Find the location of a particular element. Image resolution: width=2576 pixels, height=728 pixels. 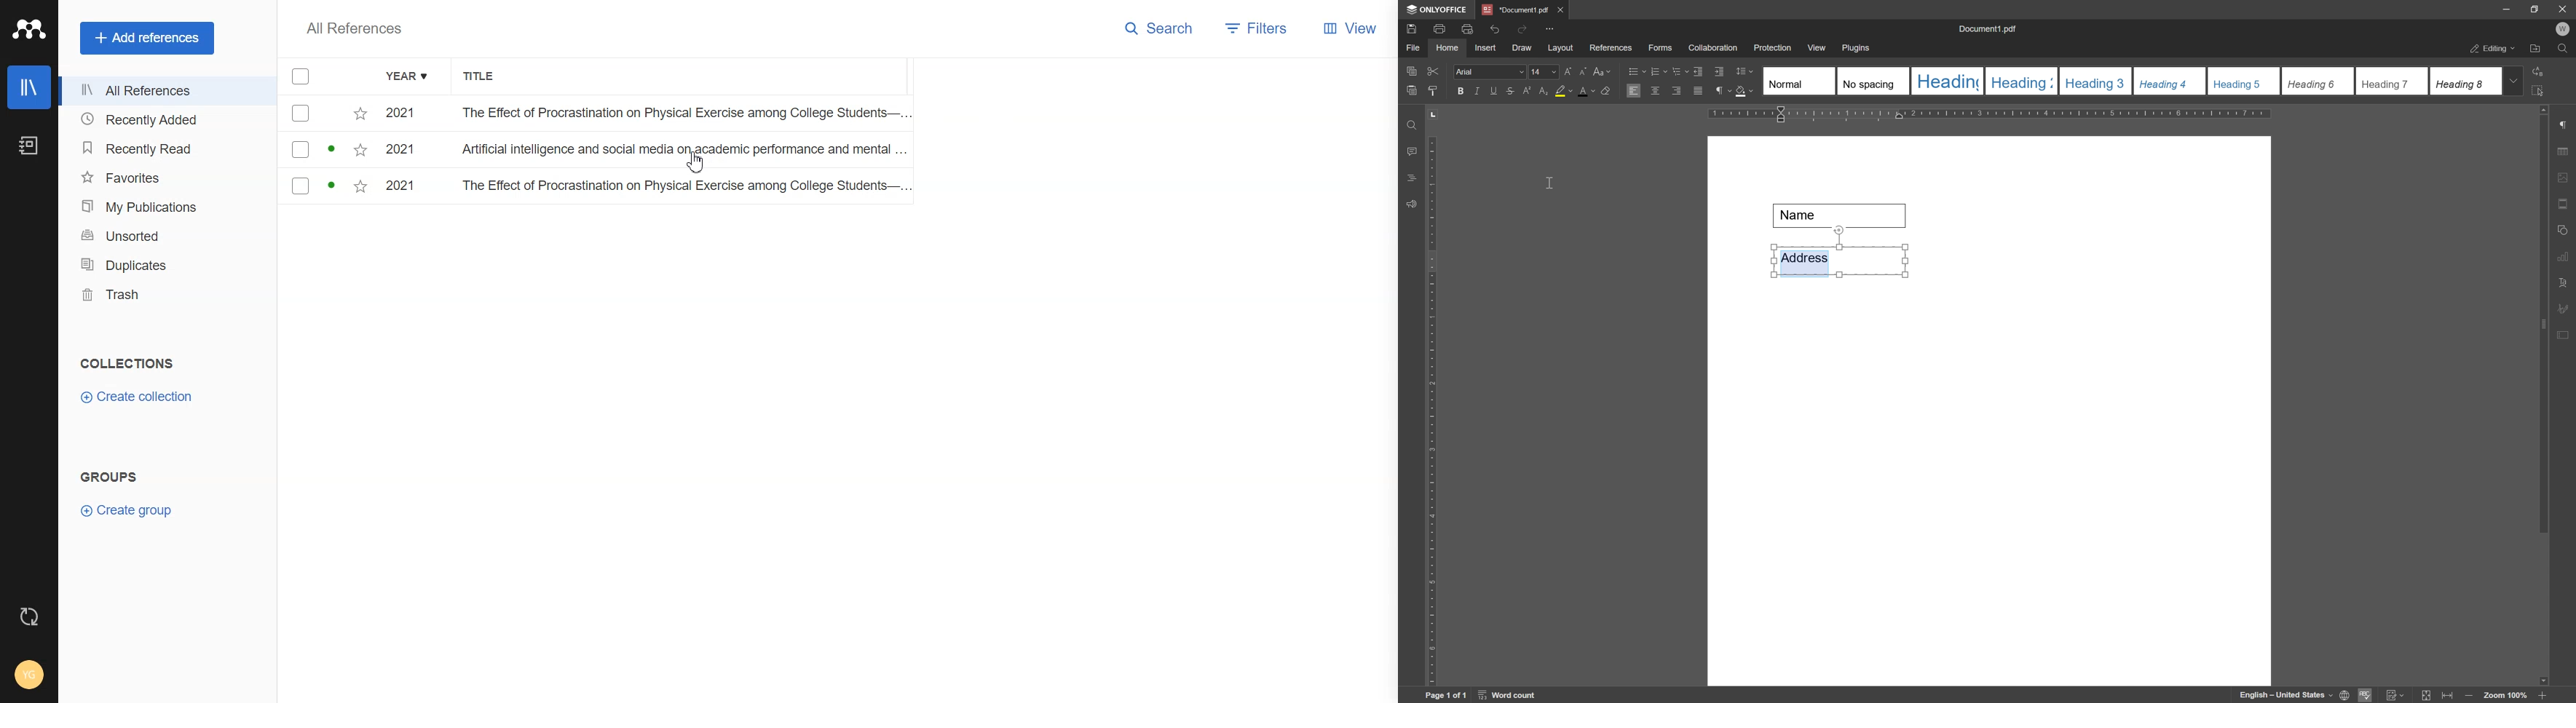

checkbox is located at coordinates (325, 188).